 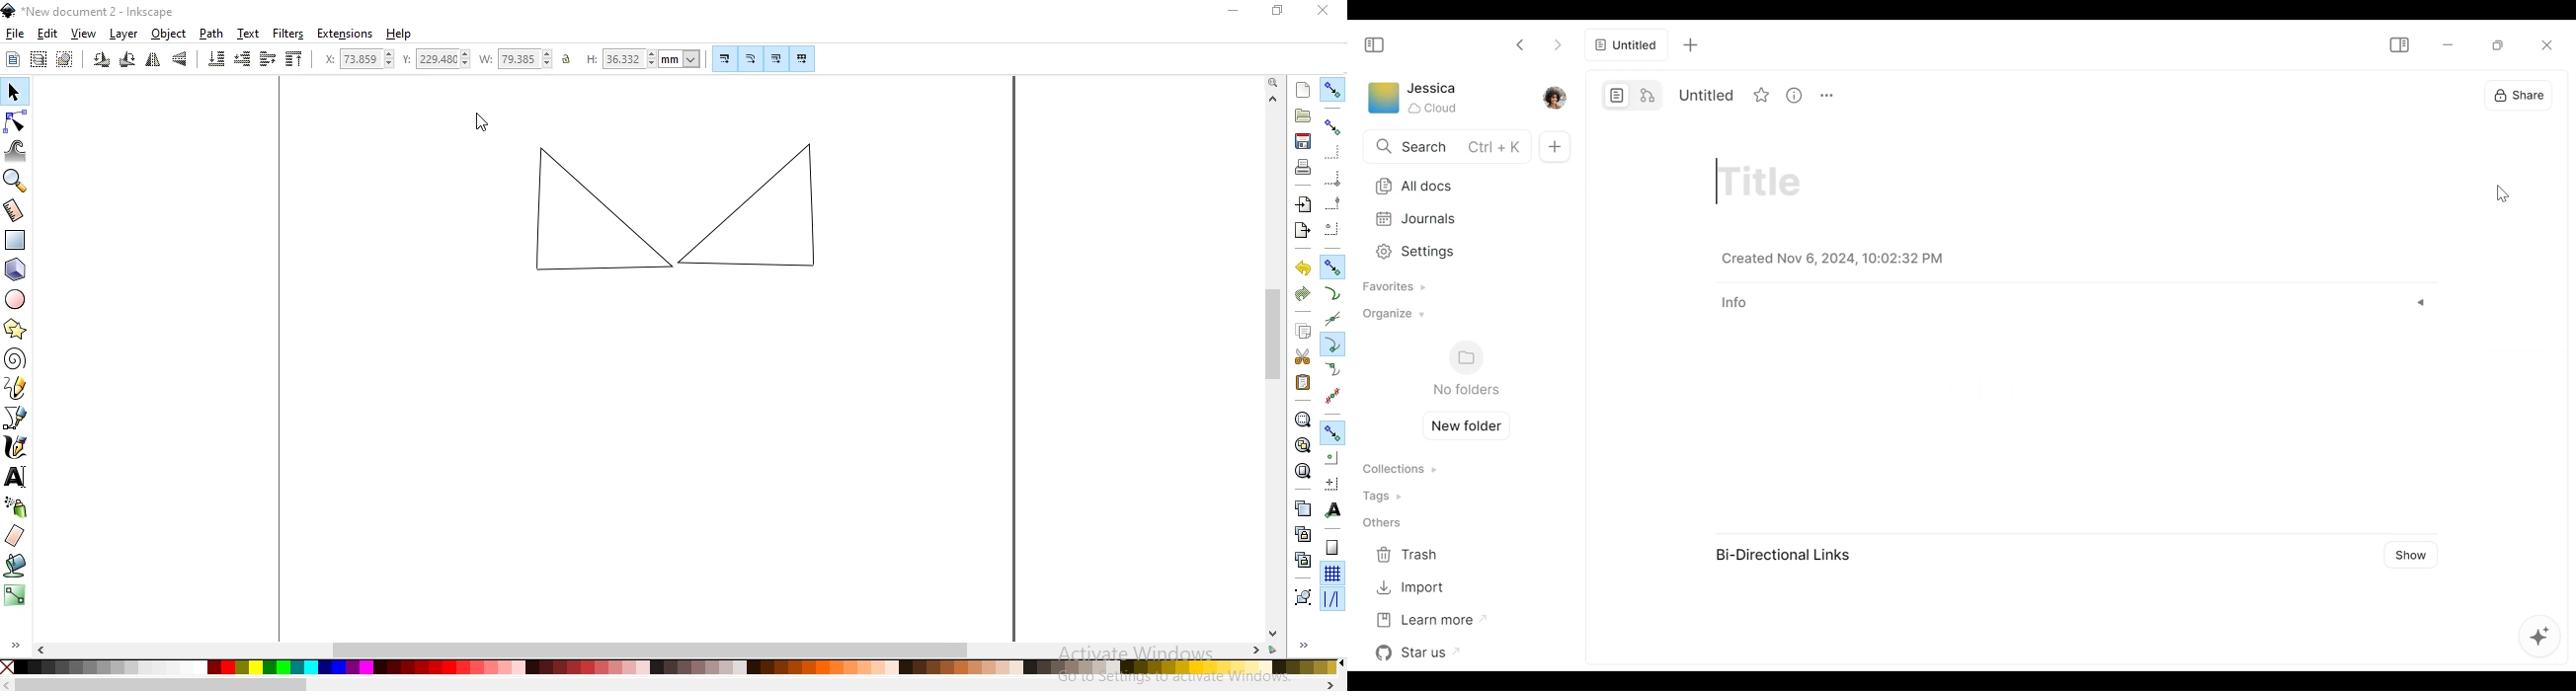 I want to click on colors, so click(x=672, y=667).